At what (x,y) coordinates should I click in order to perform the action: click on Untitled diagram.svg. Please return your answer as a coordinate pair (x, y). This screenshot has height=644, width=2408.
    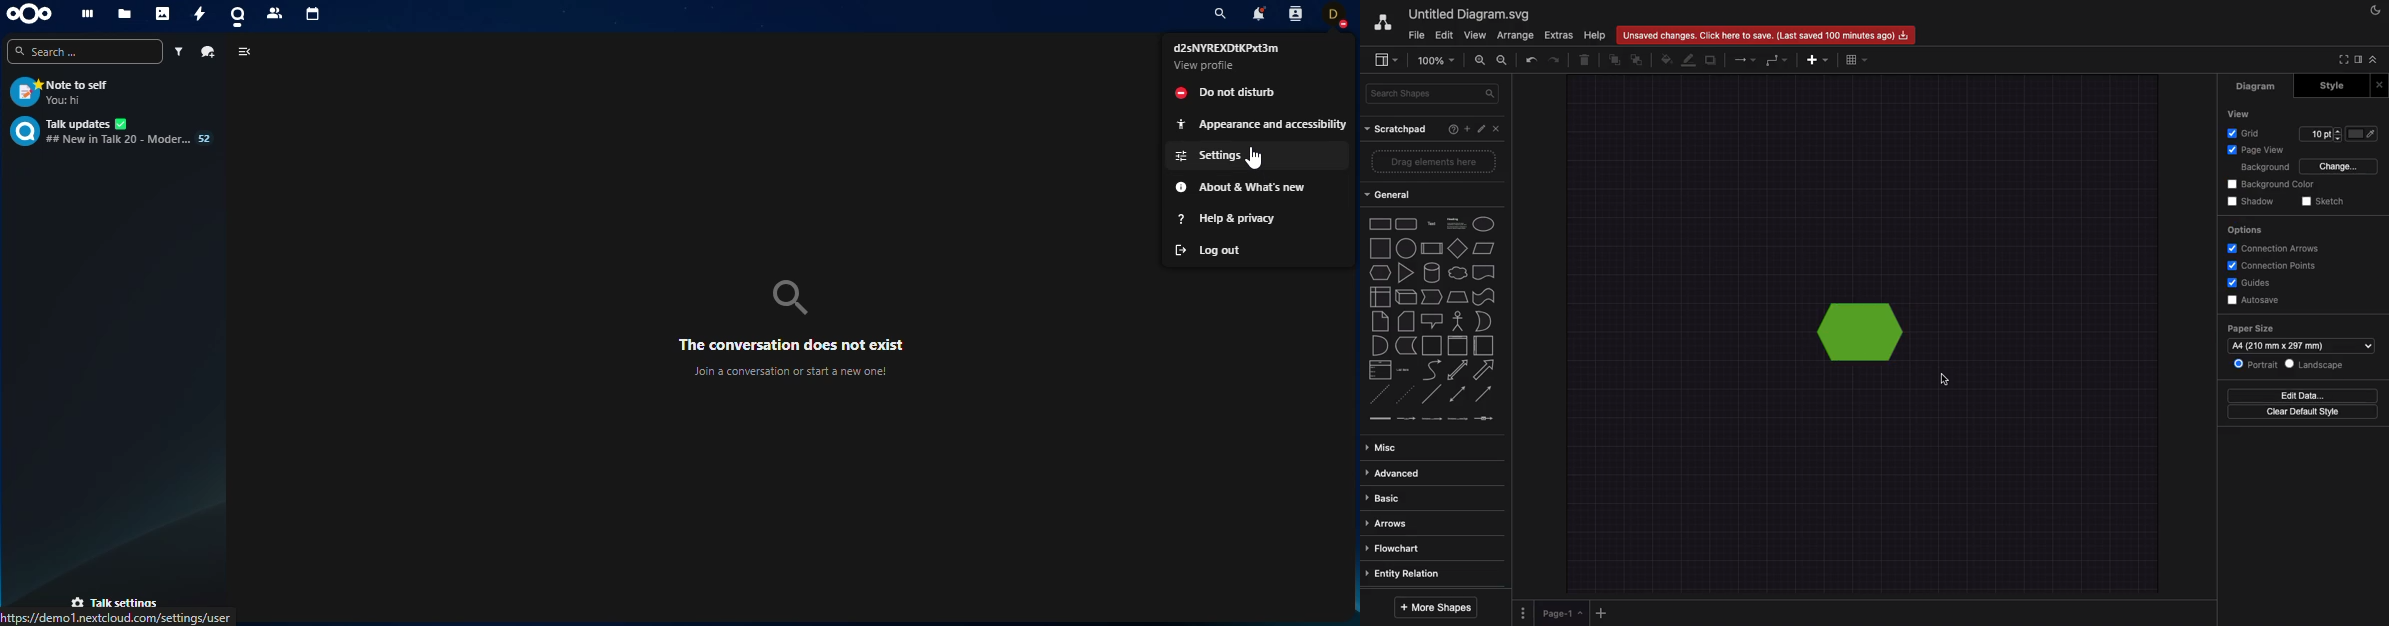
    Looking at the image, I should click on (1469, 14).